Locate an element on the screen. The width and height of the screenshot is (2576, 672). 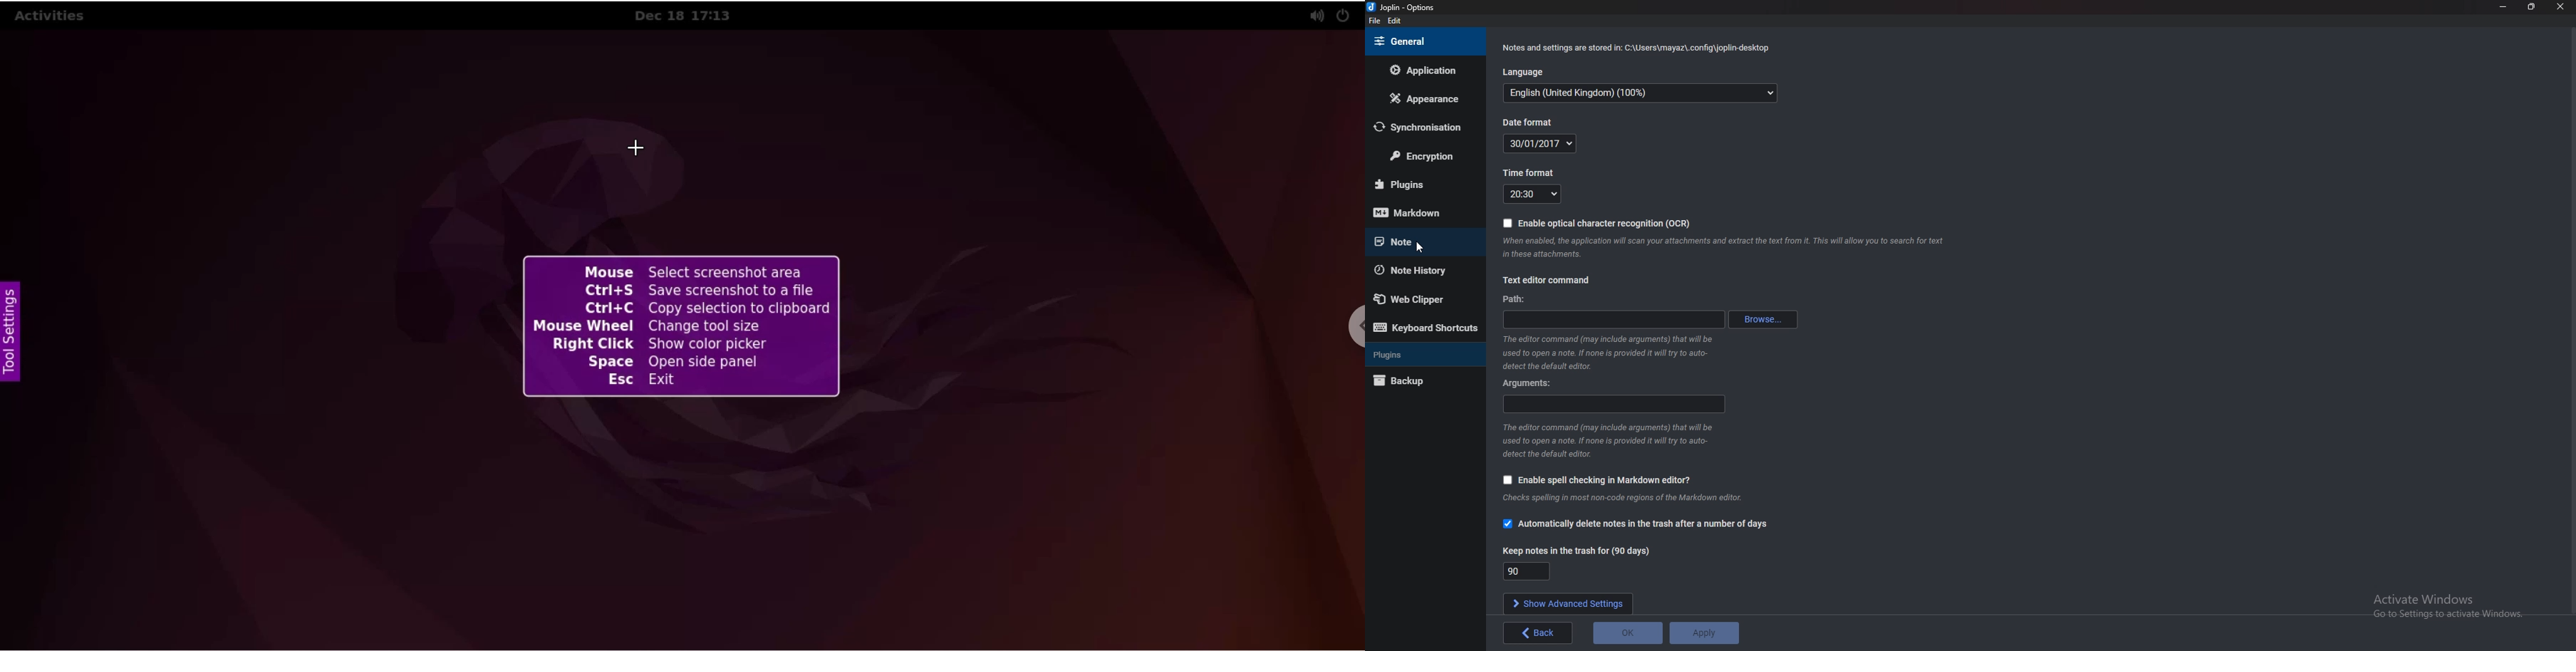
date format is located at coordinates (1542, 144).